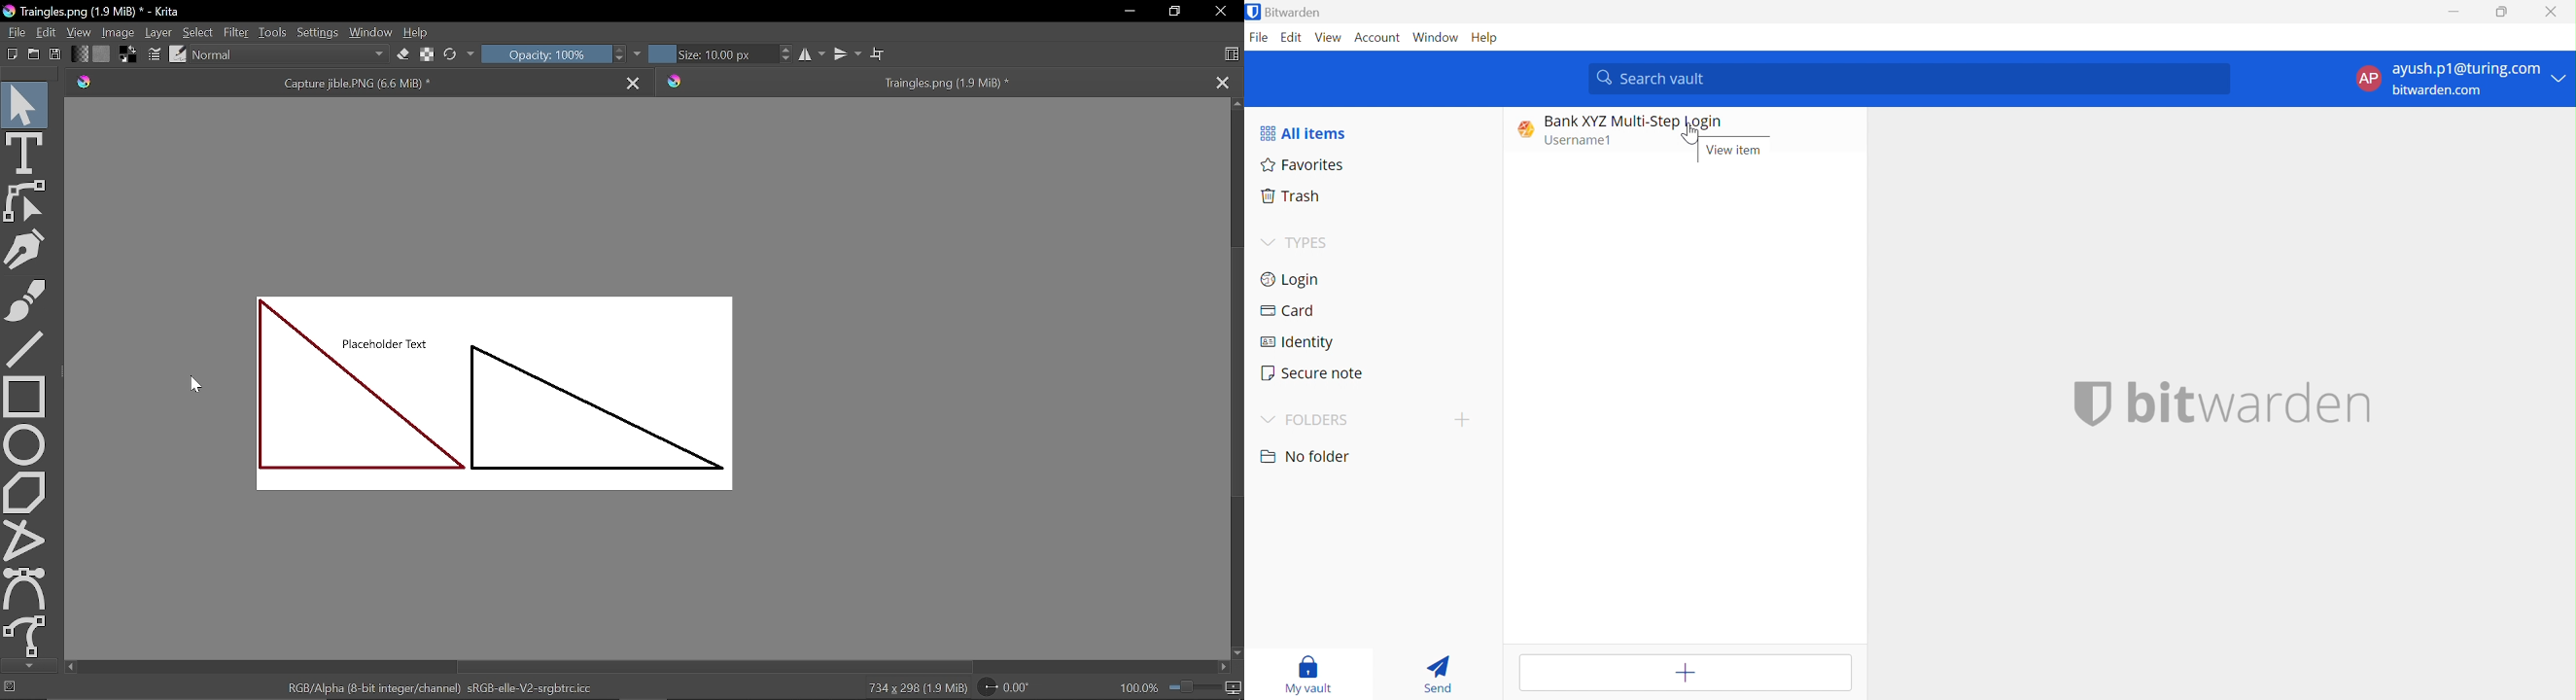  What do you see at coordinates (2452, 13) in the screenshot?
I see `Minimize` at bounding box center [2452, 13].